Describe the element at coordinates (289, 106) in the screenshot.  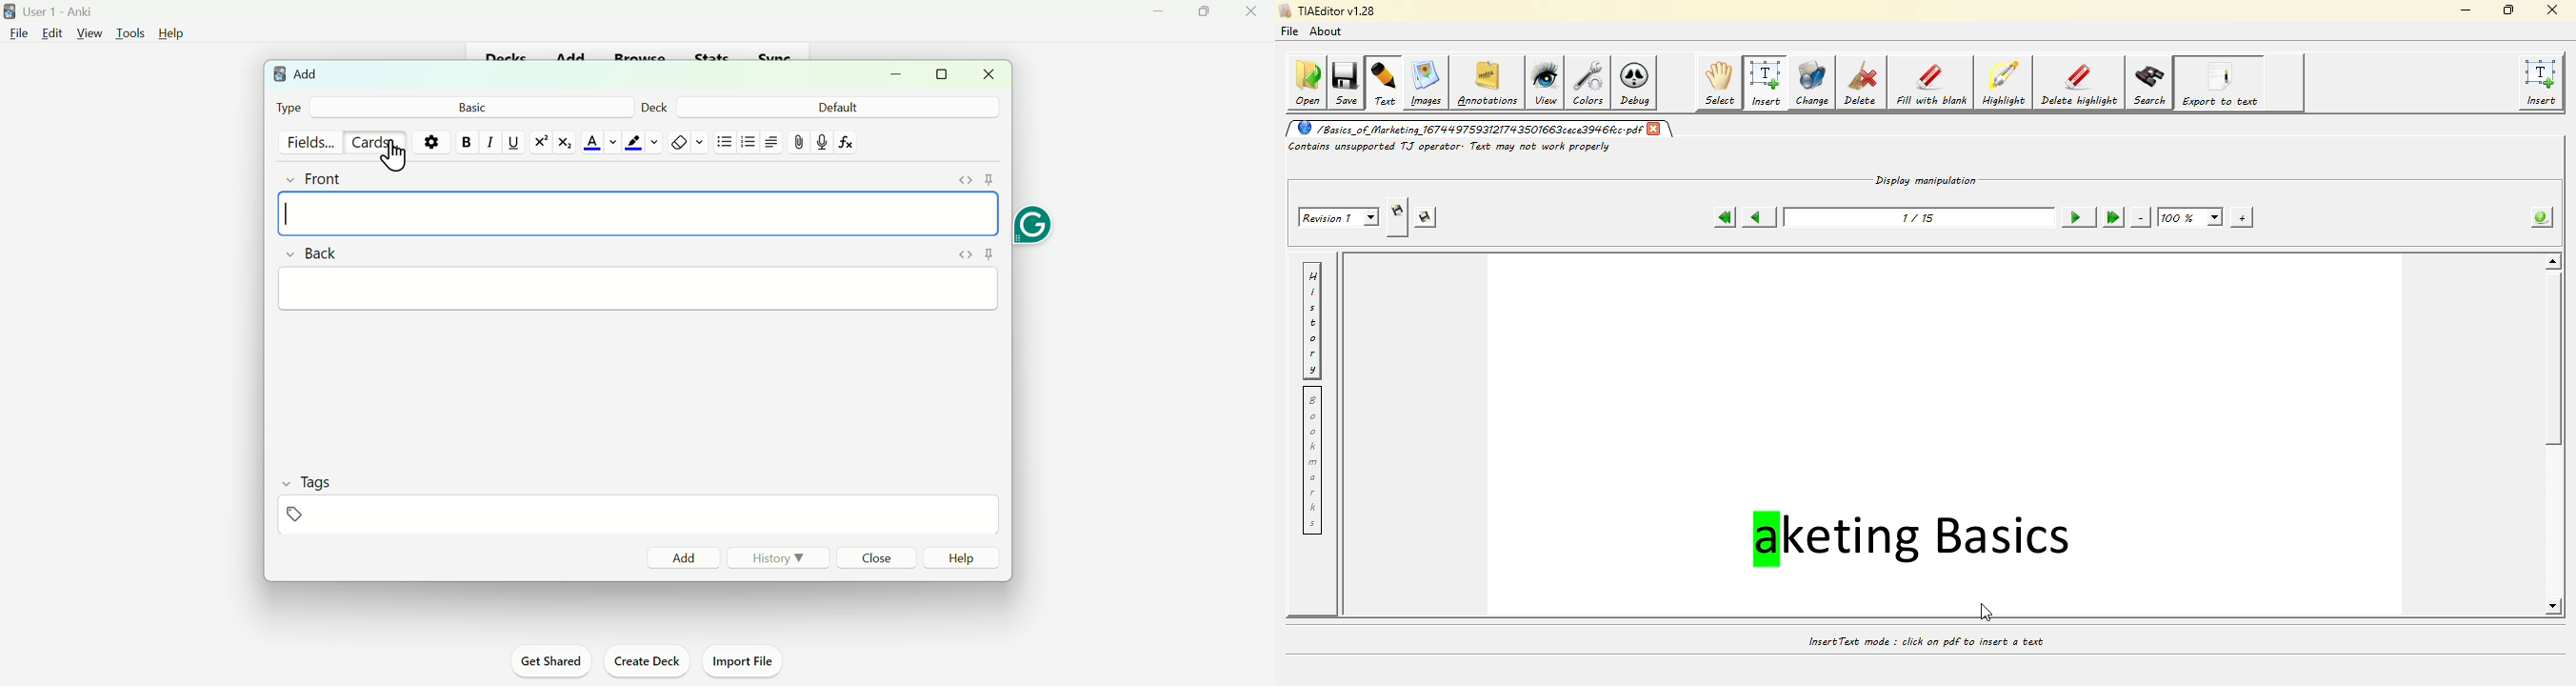
I see `Type` at that location.